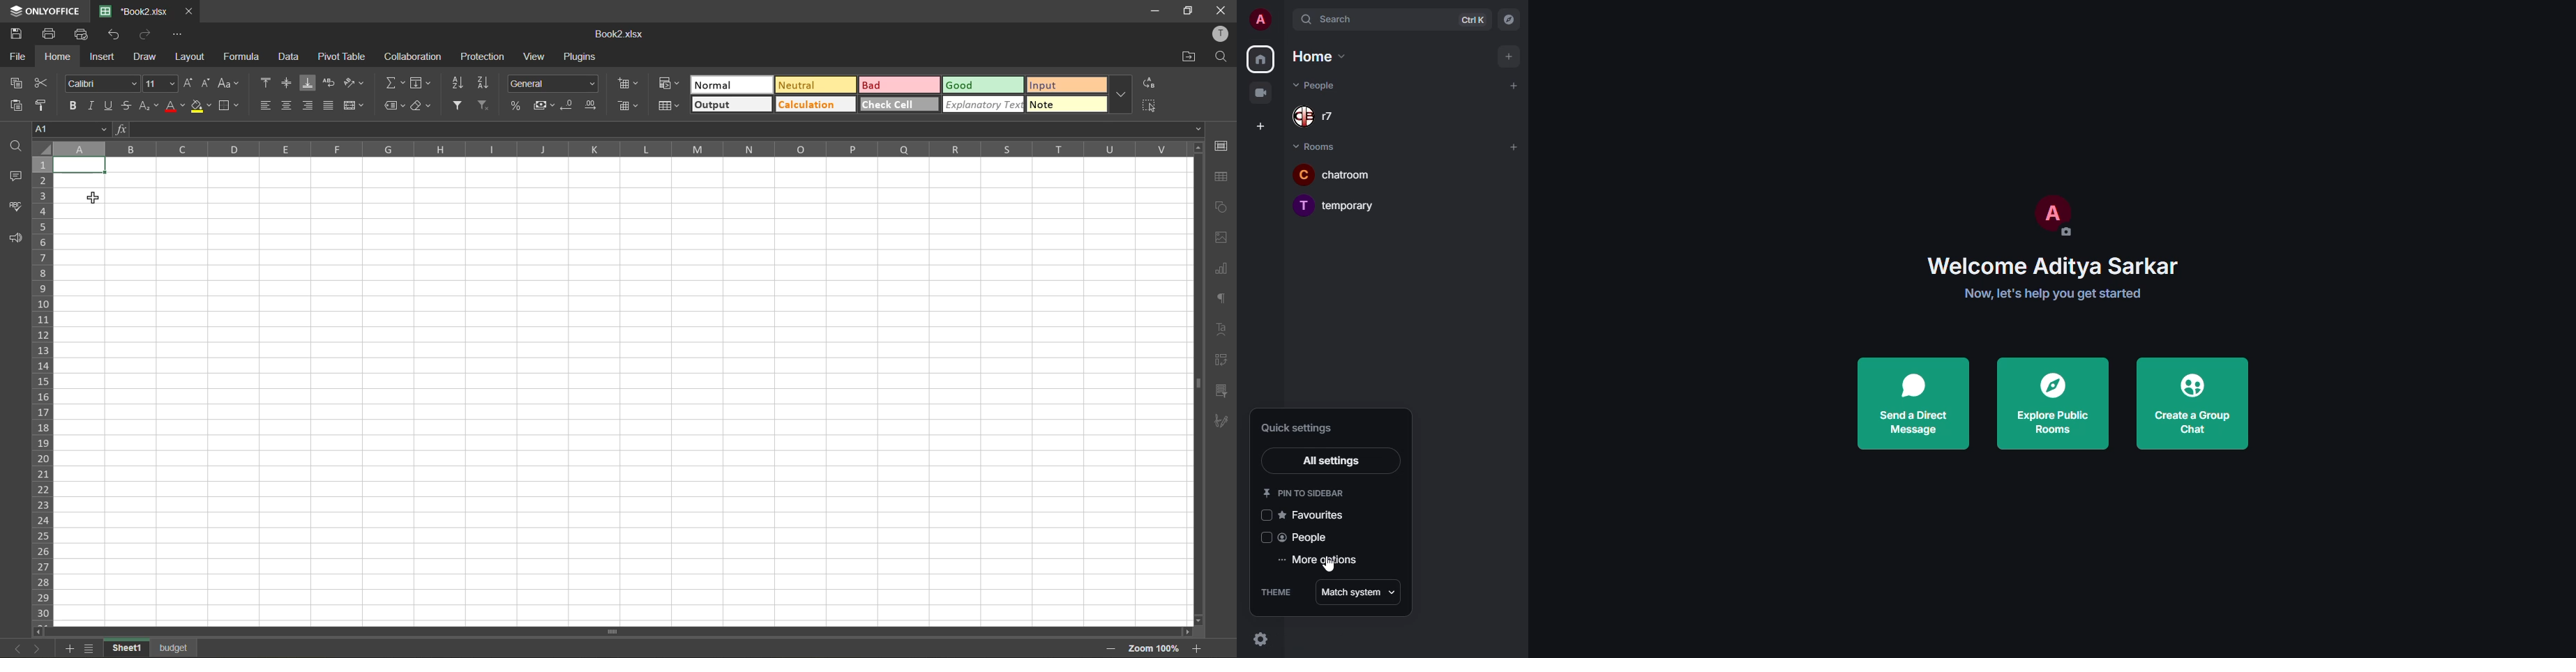 This screenshot has width=2576, height=672. What do you see at coordinates (898, 103) in the screenshot?
I see `check cell` at bounding box center [898, 103].